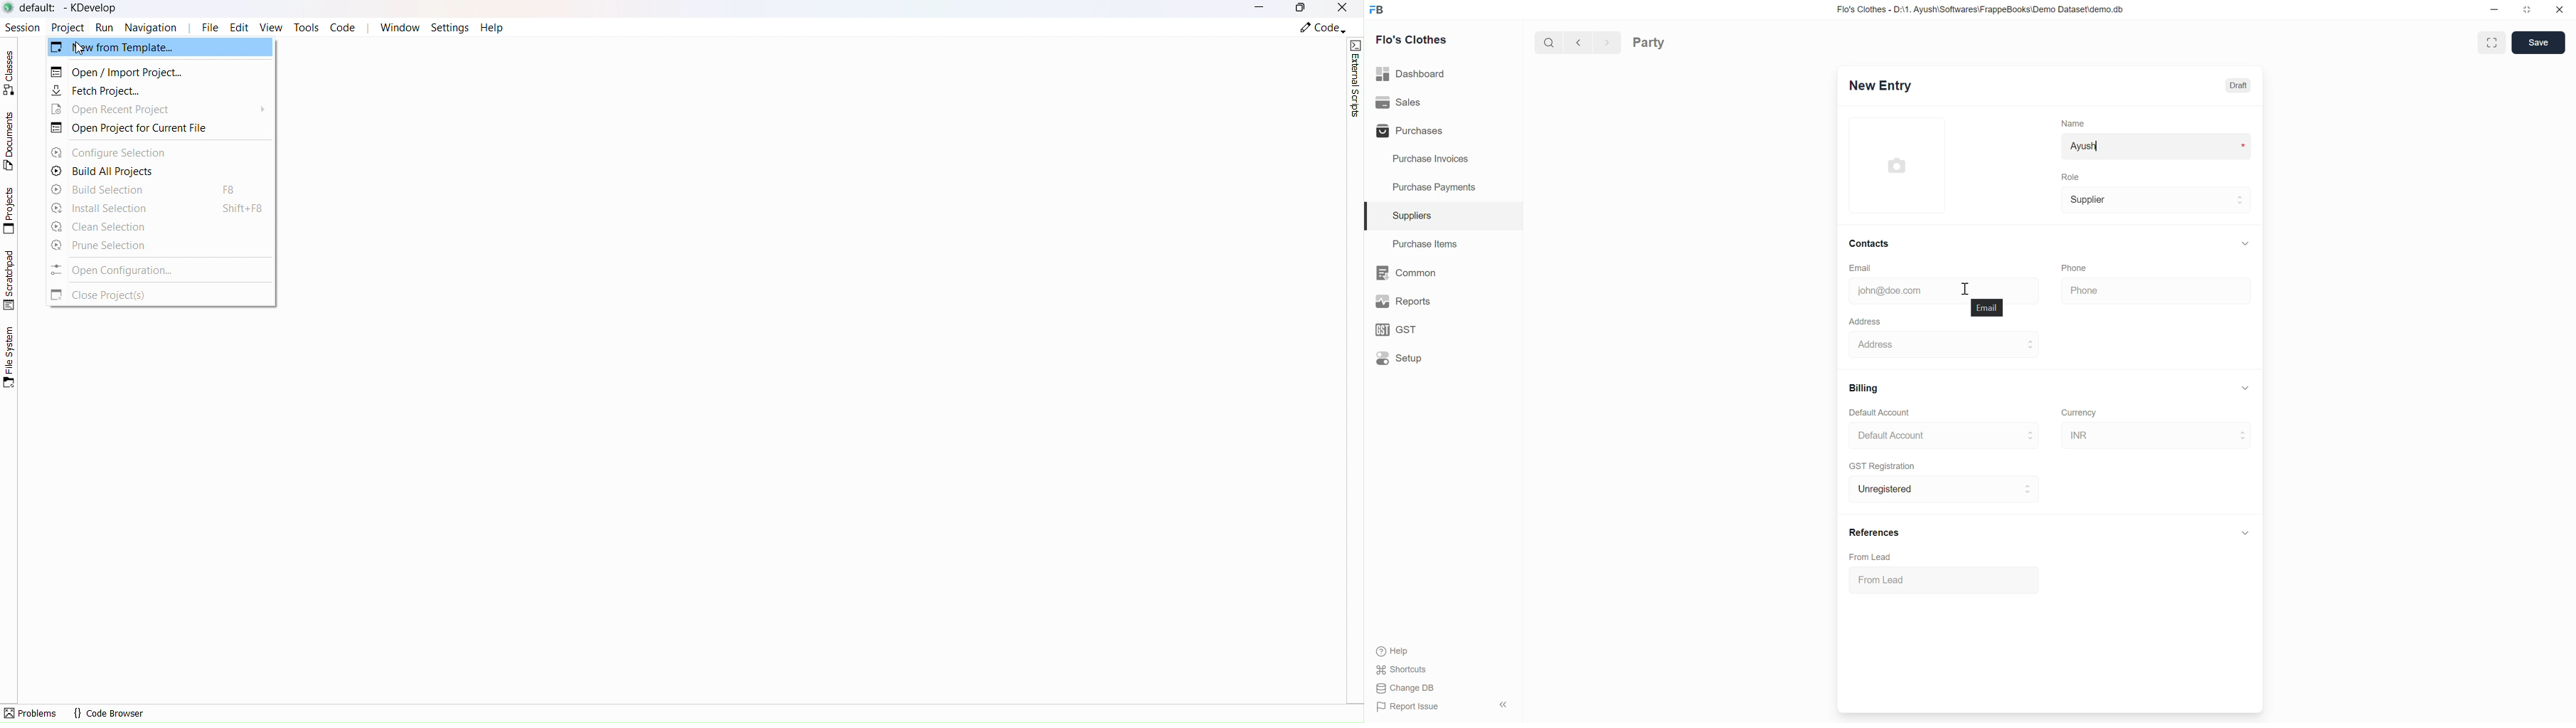 The width and height of the screenshot is (2576, 728). I want to click on New Entry, so click(1880, 86).